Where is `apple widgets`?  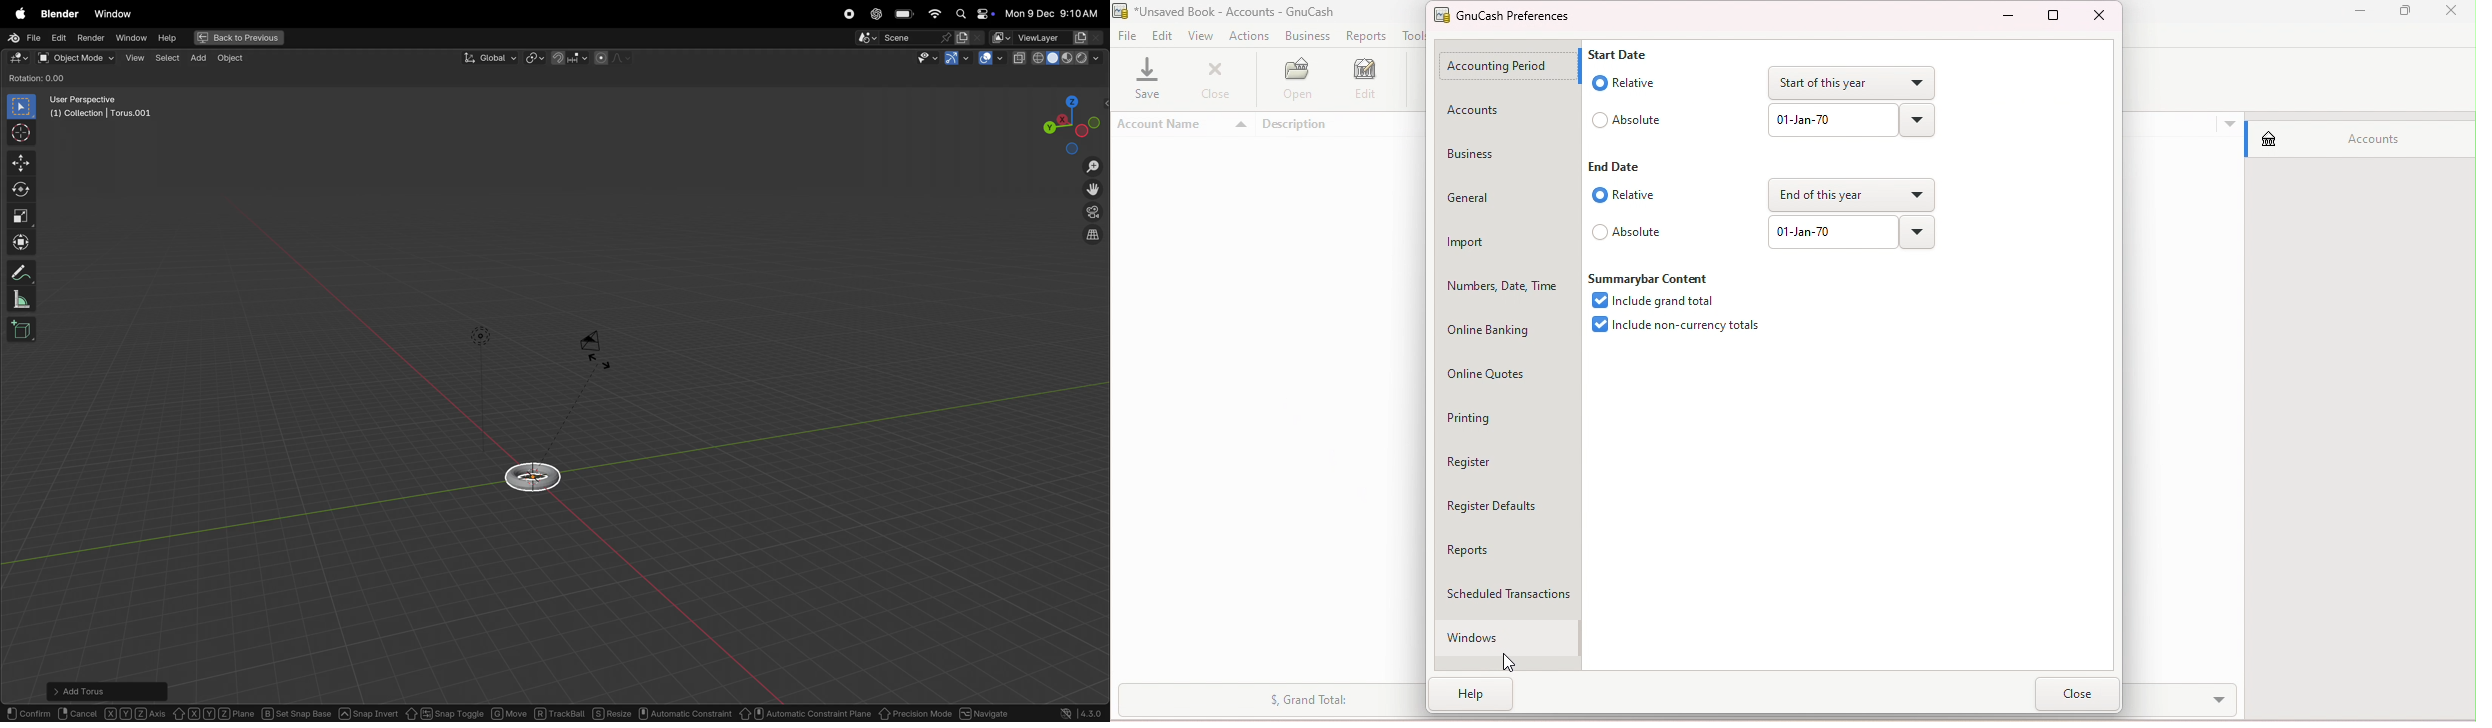
apple widgets is located at coordinates (973, 14).